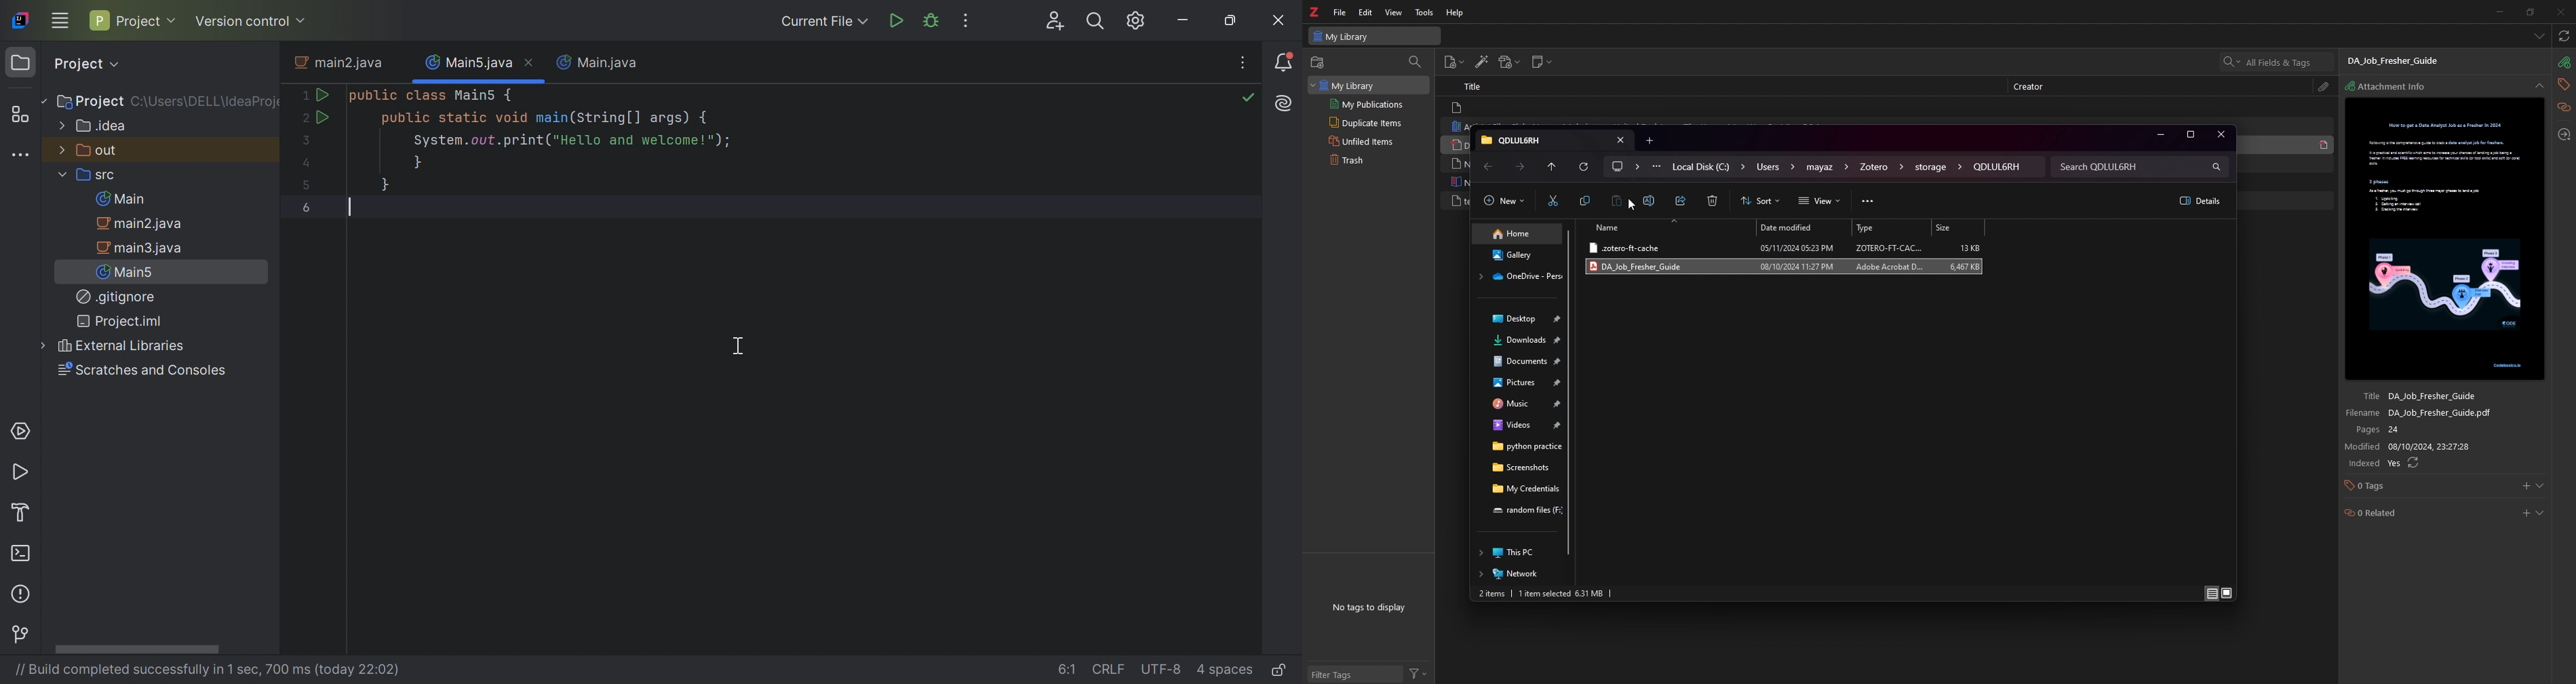 This screenshot has height=700, width=2576. What do you see at coordinates (1414, 61) in the screenshot?
I see `filter collections` at bounding box center [1414, 61].